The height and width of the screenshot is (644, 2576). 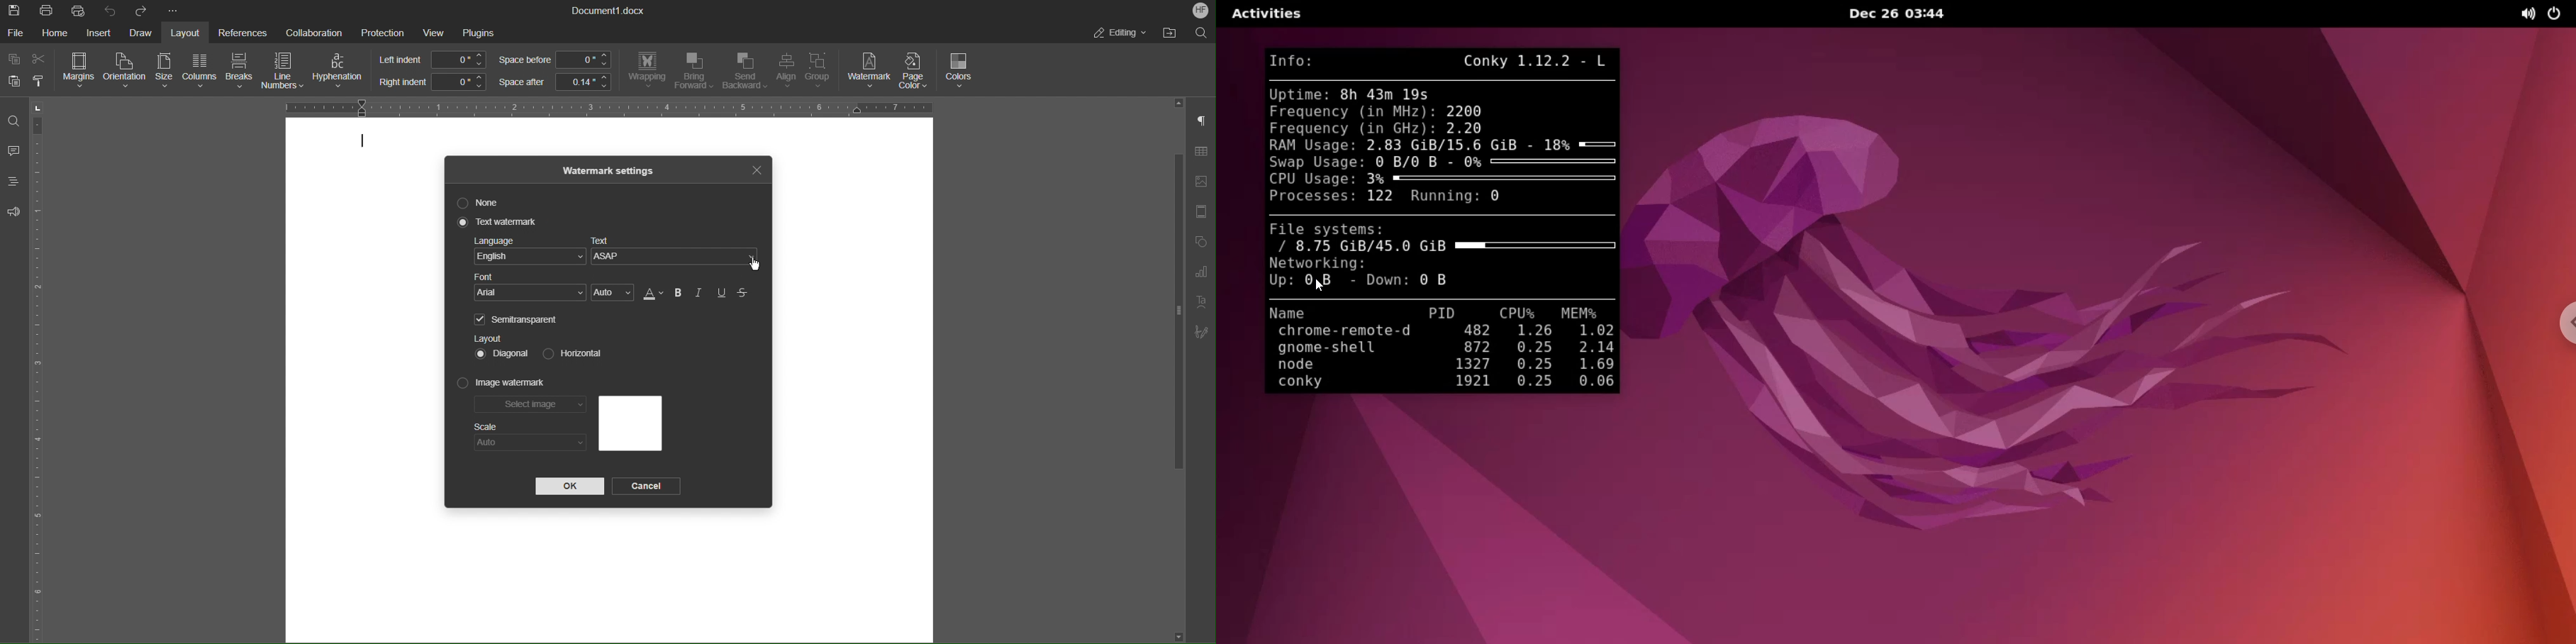 What do you see at coordinates (531, 406) in the screenshot?
I see `Select image` at bounding box center [531, 406].